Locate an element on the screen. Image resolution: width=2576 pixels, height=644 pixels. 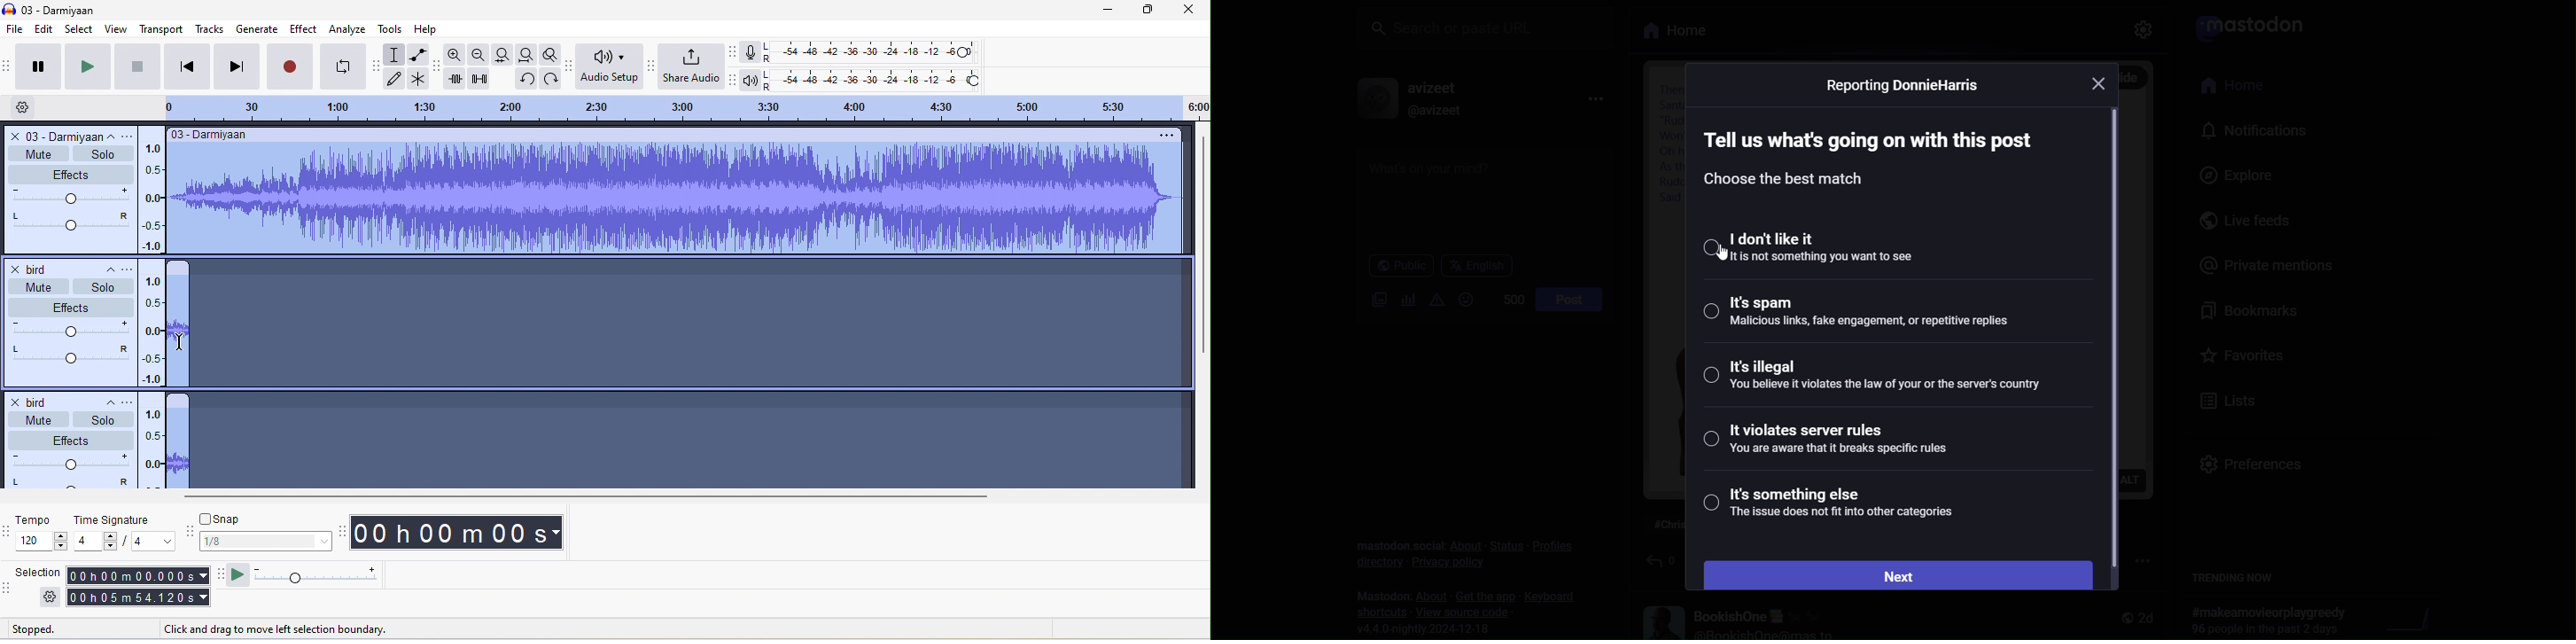
close is located at coordinates (1186, 10).